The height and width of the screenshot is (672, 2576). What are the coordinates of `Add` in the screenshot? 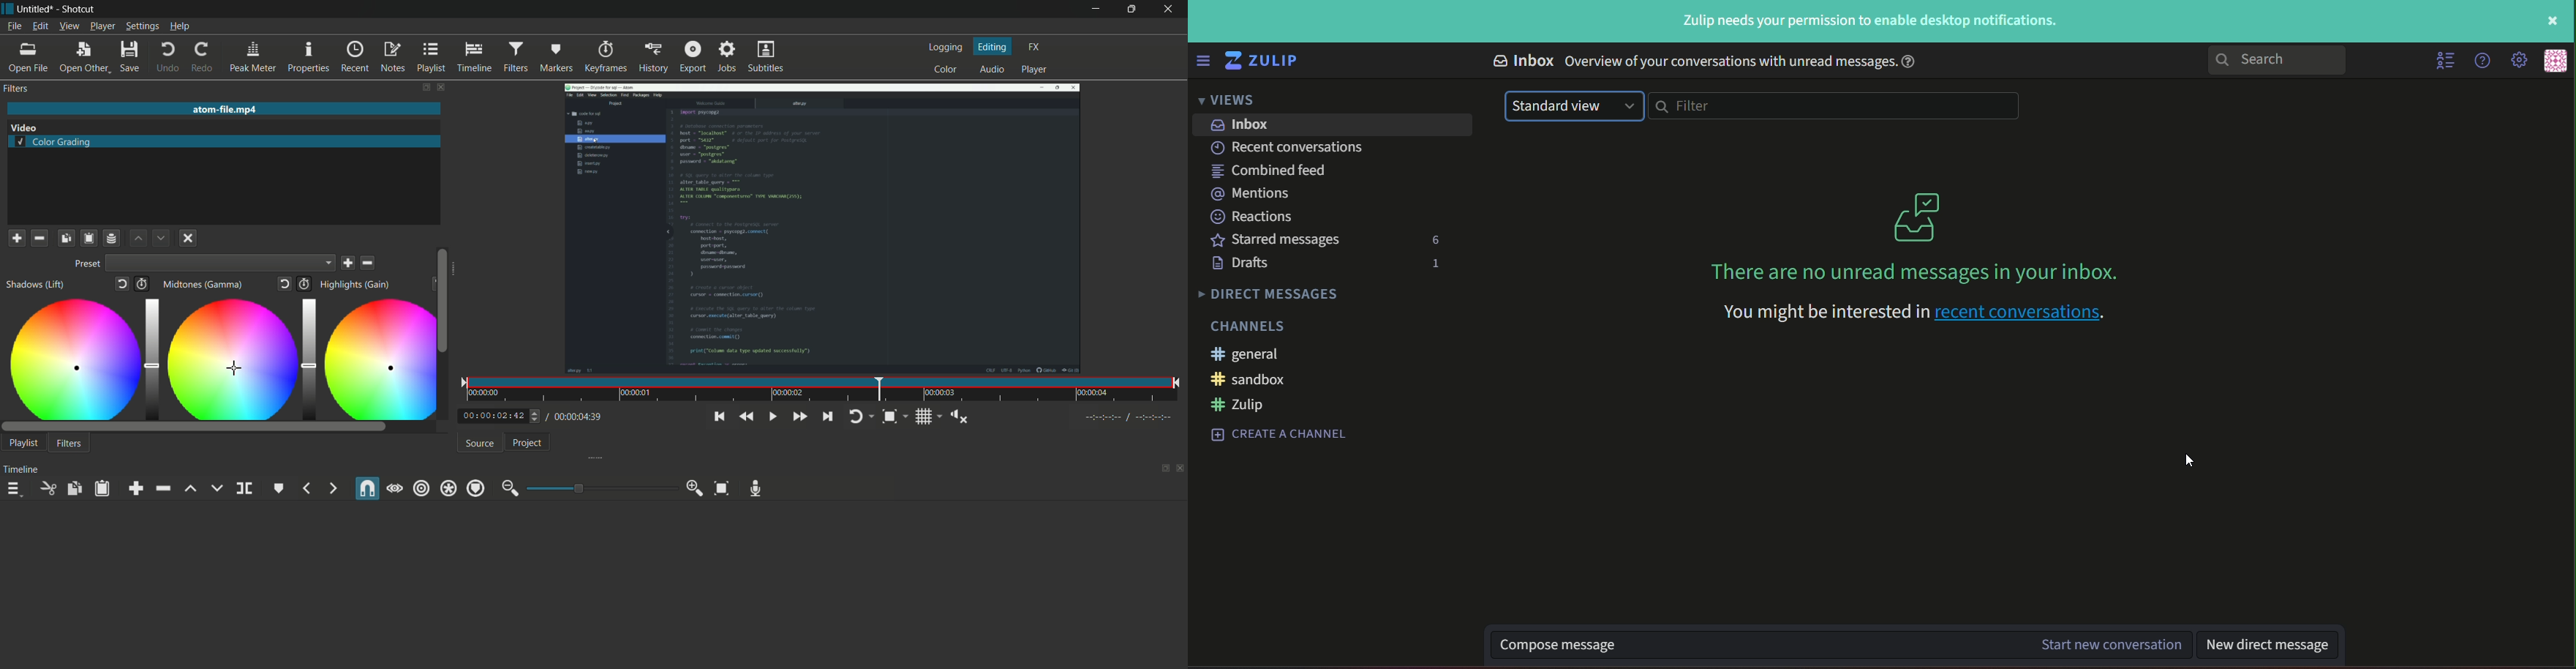 It's located at (16, 237).